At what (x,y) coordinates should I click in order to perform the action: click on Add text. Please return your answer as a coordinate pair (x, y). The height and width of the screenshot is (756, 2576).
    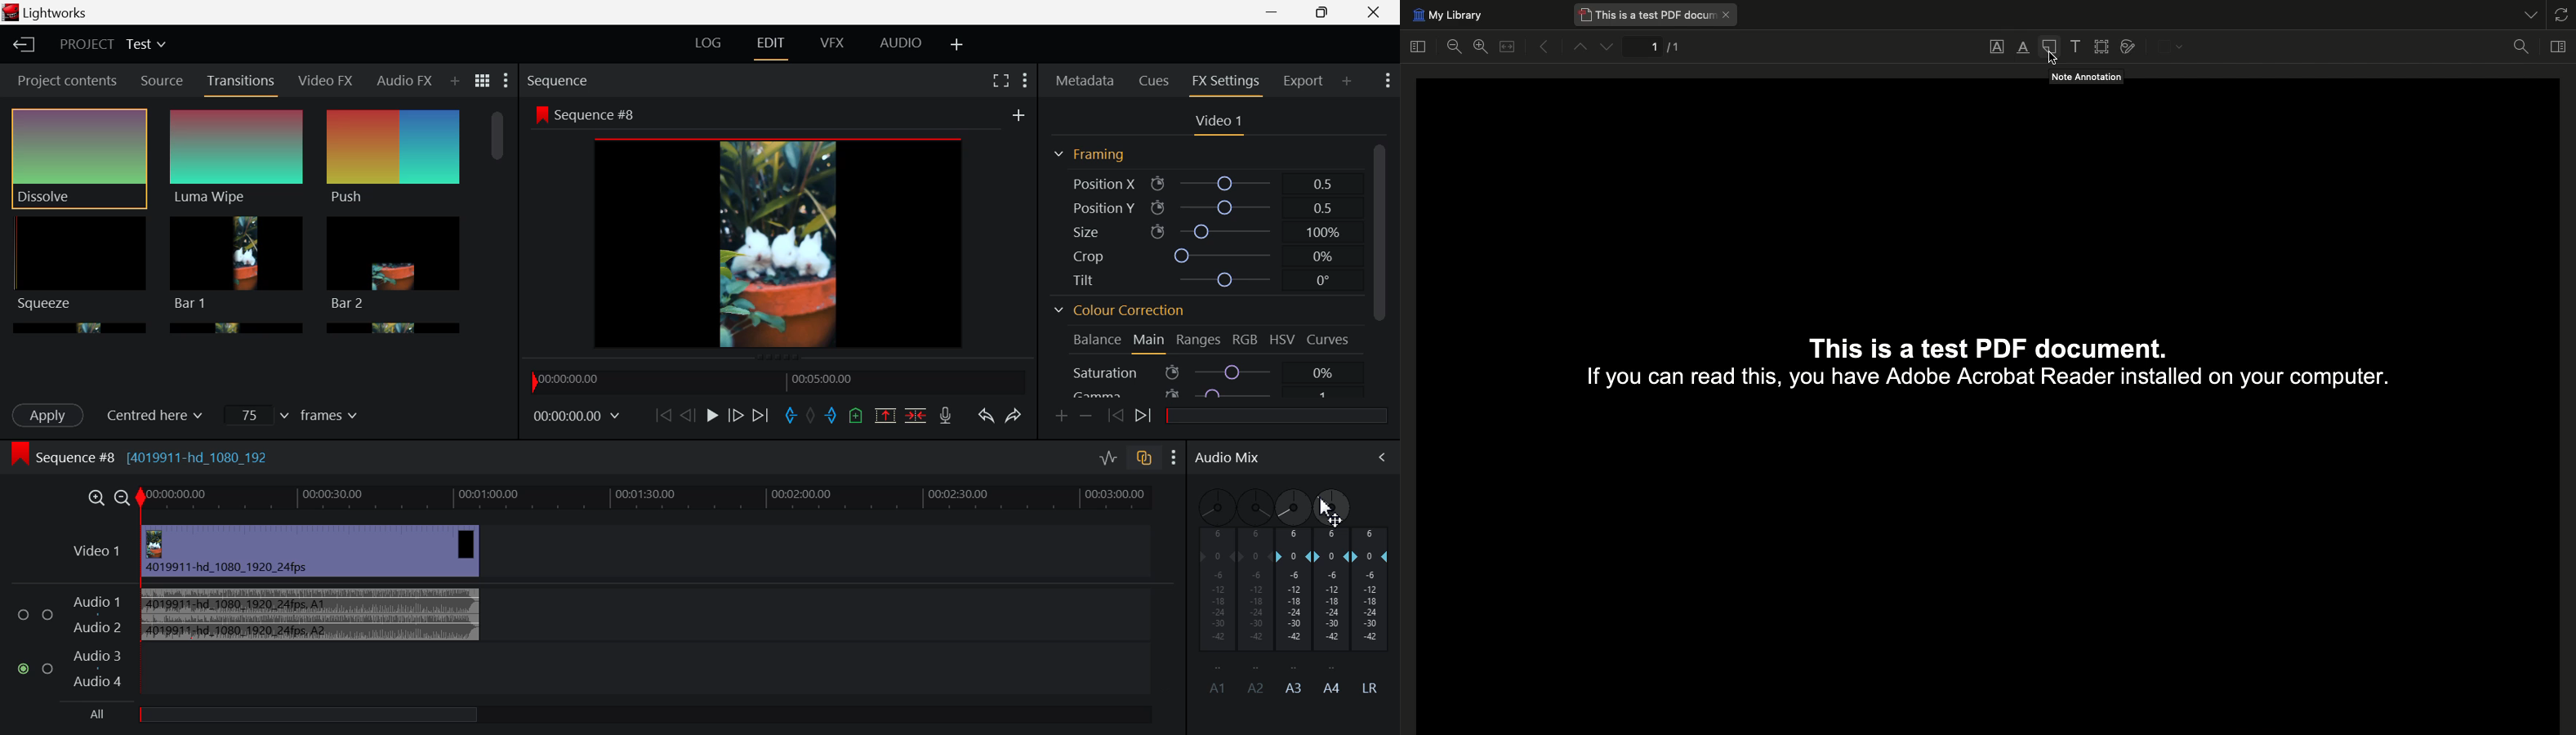
    Looking at the image, I should click on (2075, 47).